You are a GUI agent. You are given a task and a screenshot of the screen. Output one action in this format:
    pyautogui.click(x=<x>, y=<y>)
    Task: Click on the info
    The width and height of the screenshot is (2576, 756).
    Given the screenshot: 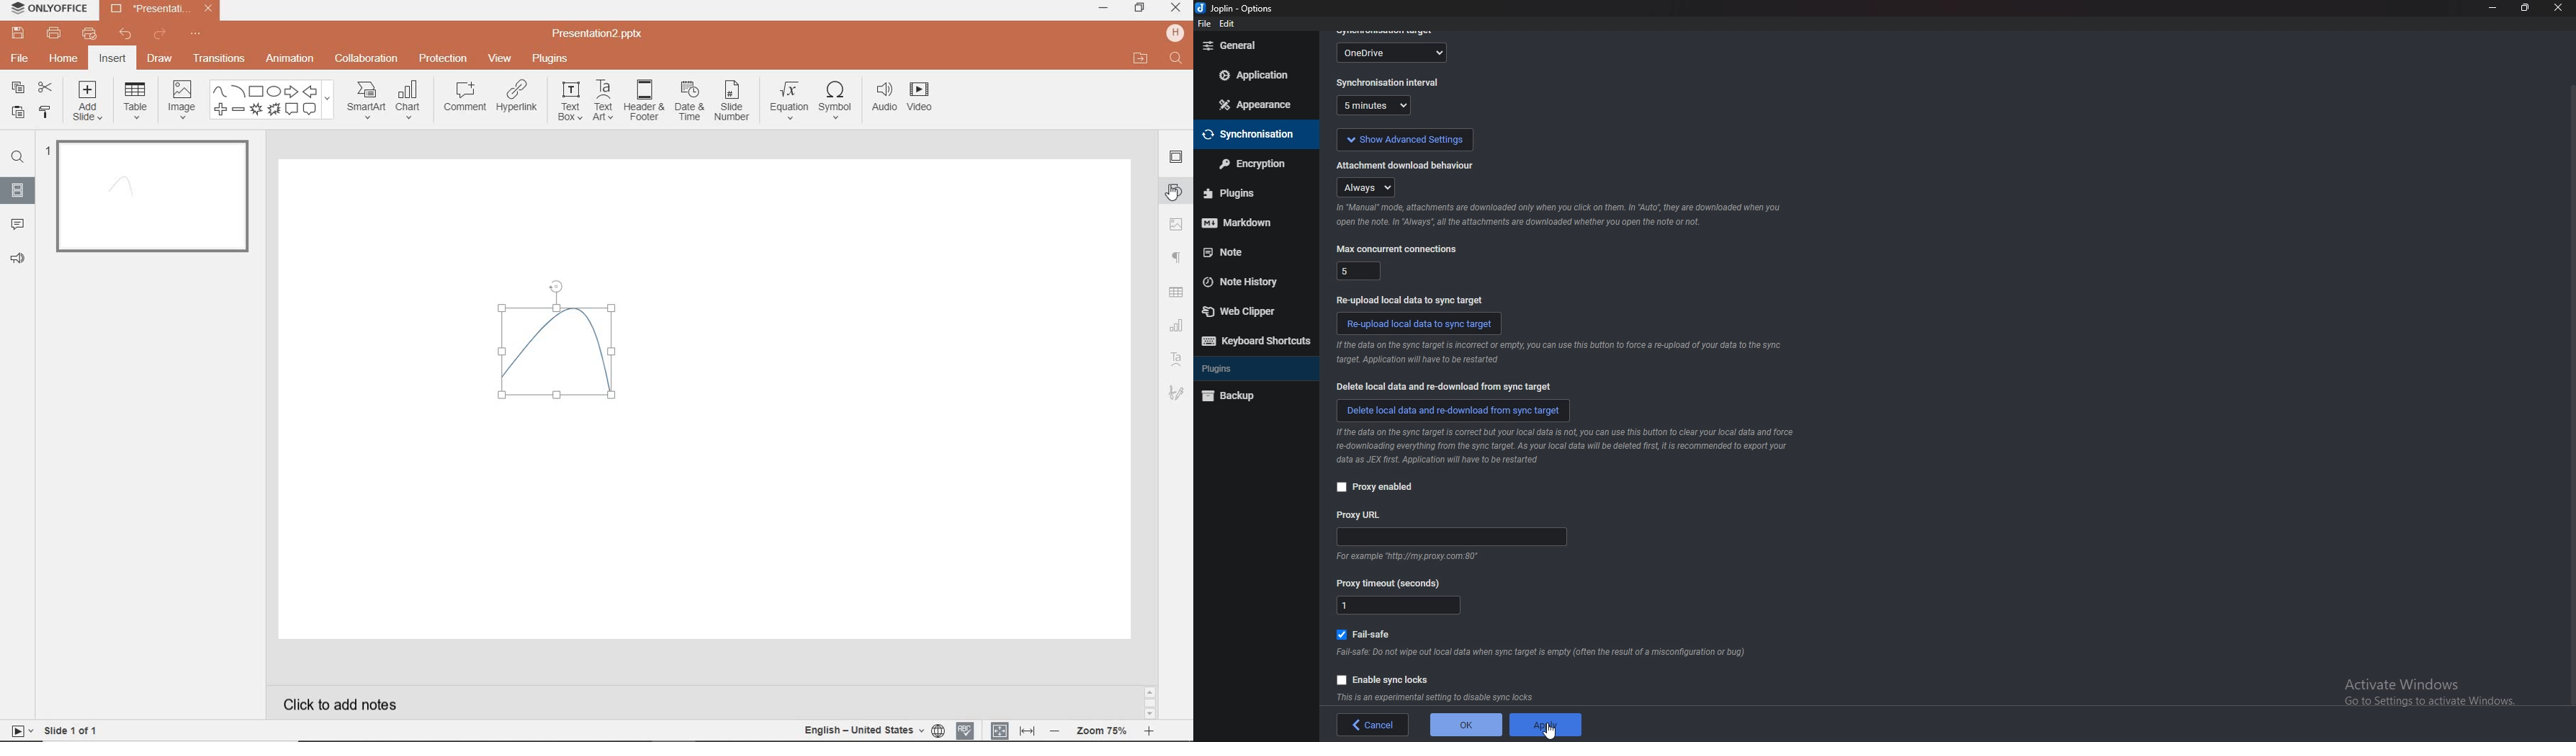 What is the action you would take?
    pyautogui.click(x=1440, y=697)
    